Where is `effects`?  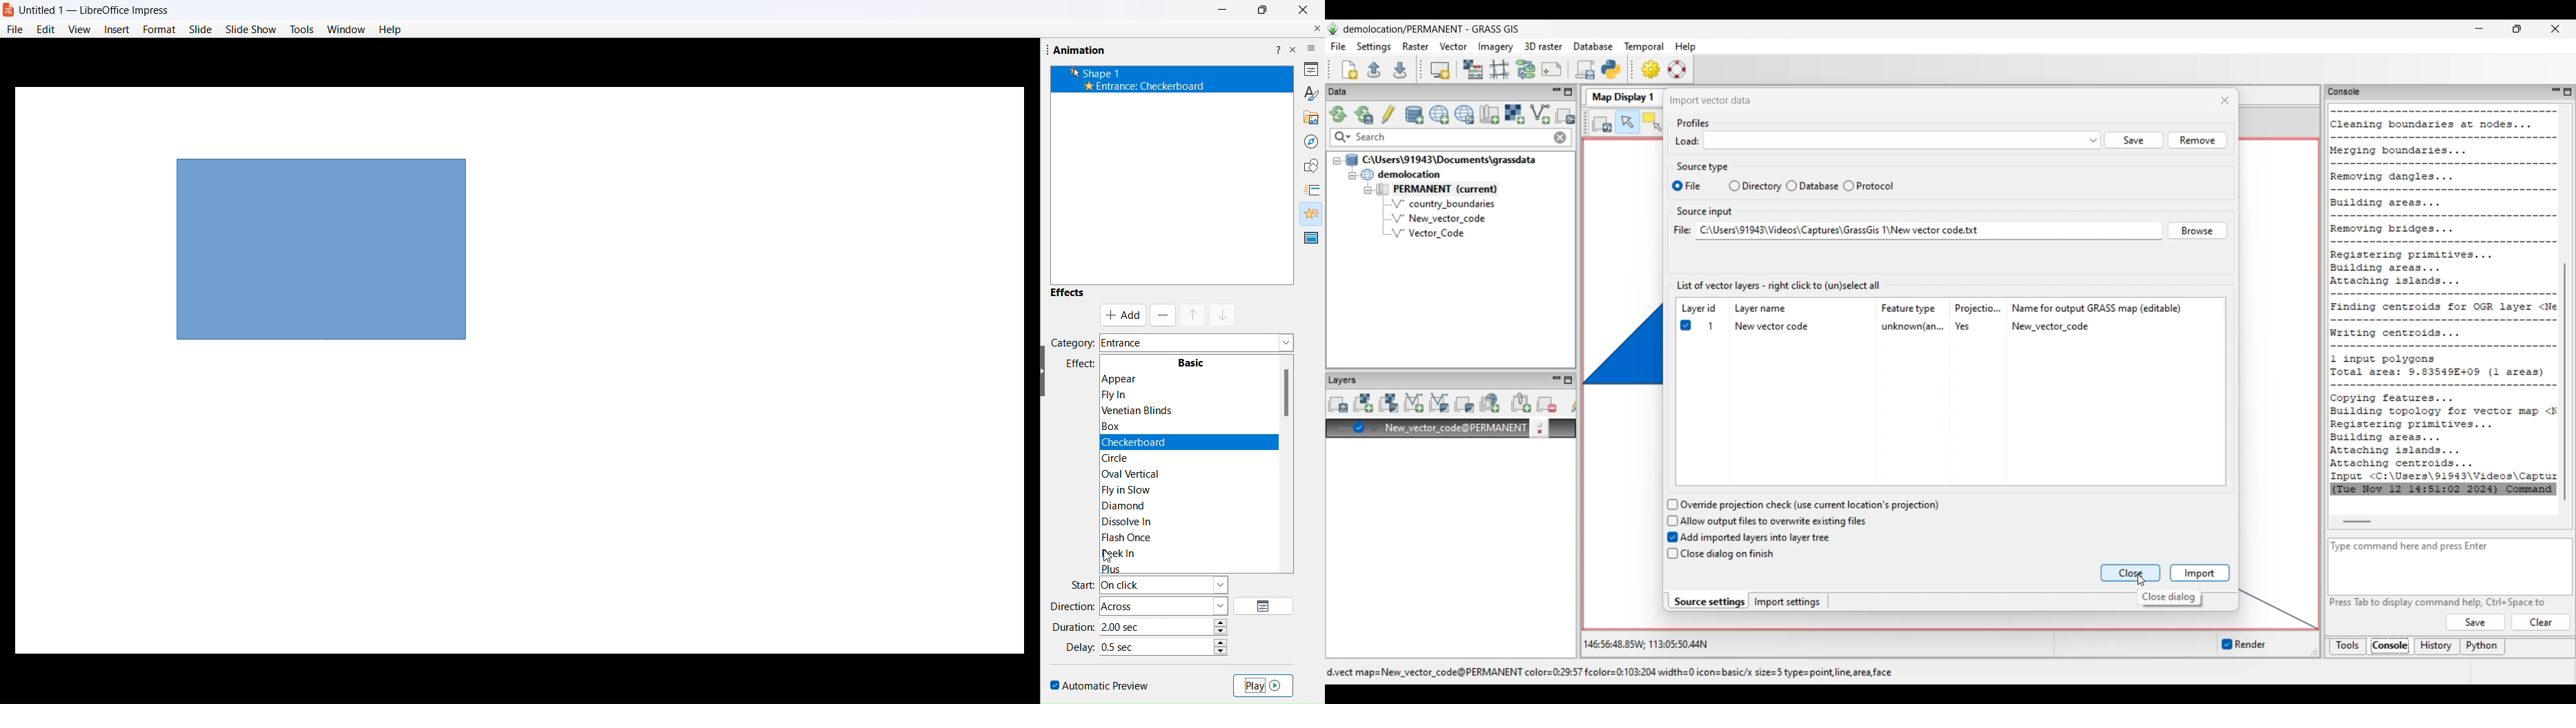 effects is located at coordinates (1082, 365).